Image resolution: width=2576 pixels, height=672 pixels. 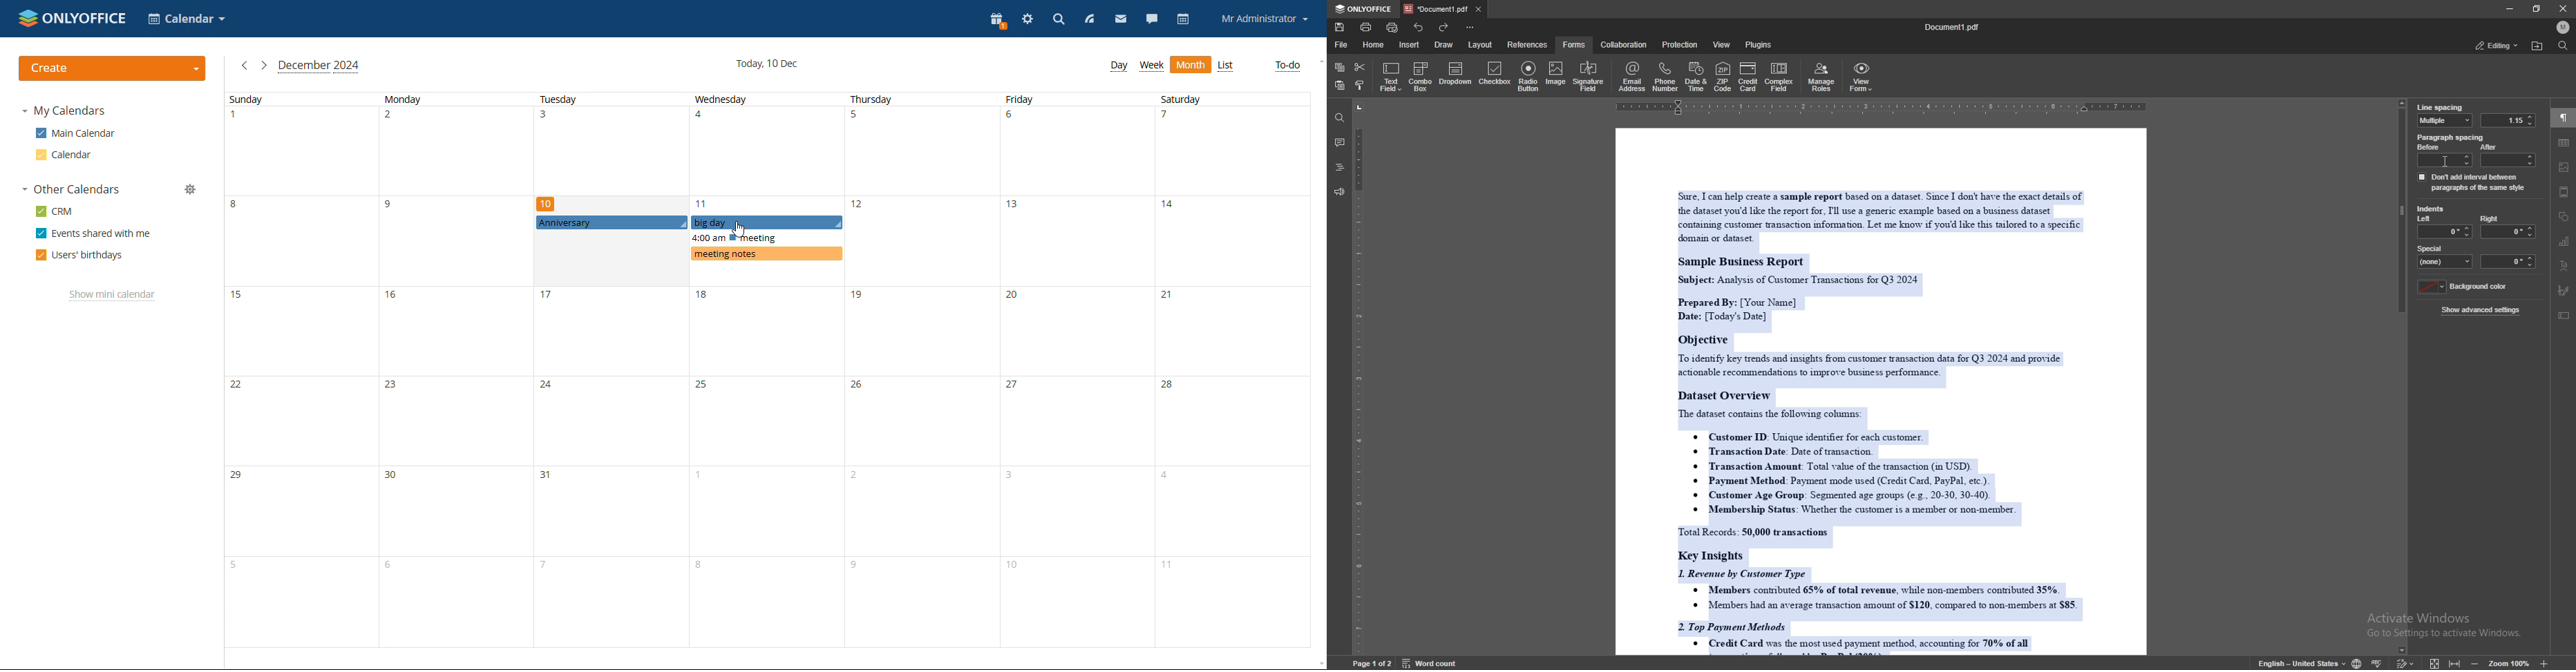 What do you see at coordinates (1420, 77) in the screenshot?
I see `combo box` at bounding box center [1420, 77].